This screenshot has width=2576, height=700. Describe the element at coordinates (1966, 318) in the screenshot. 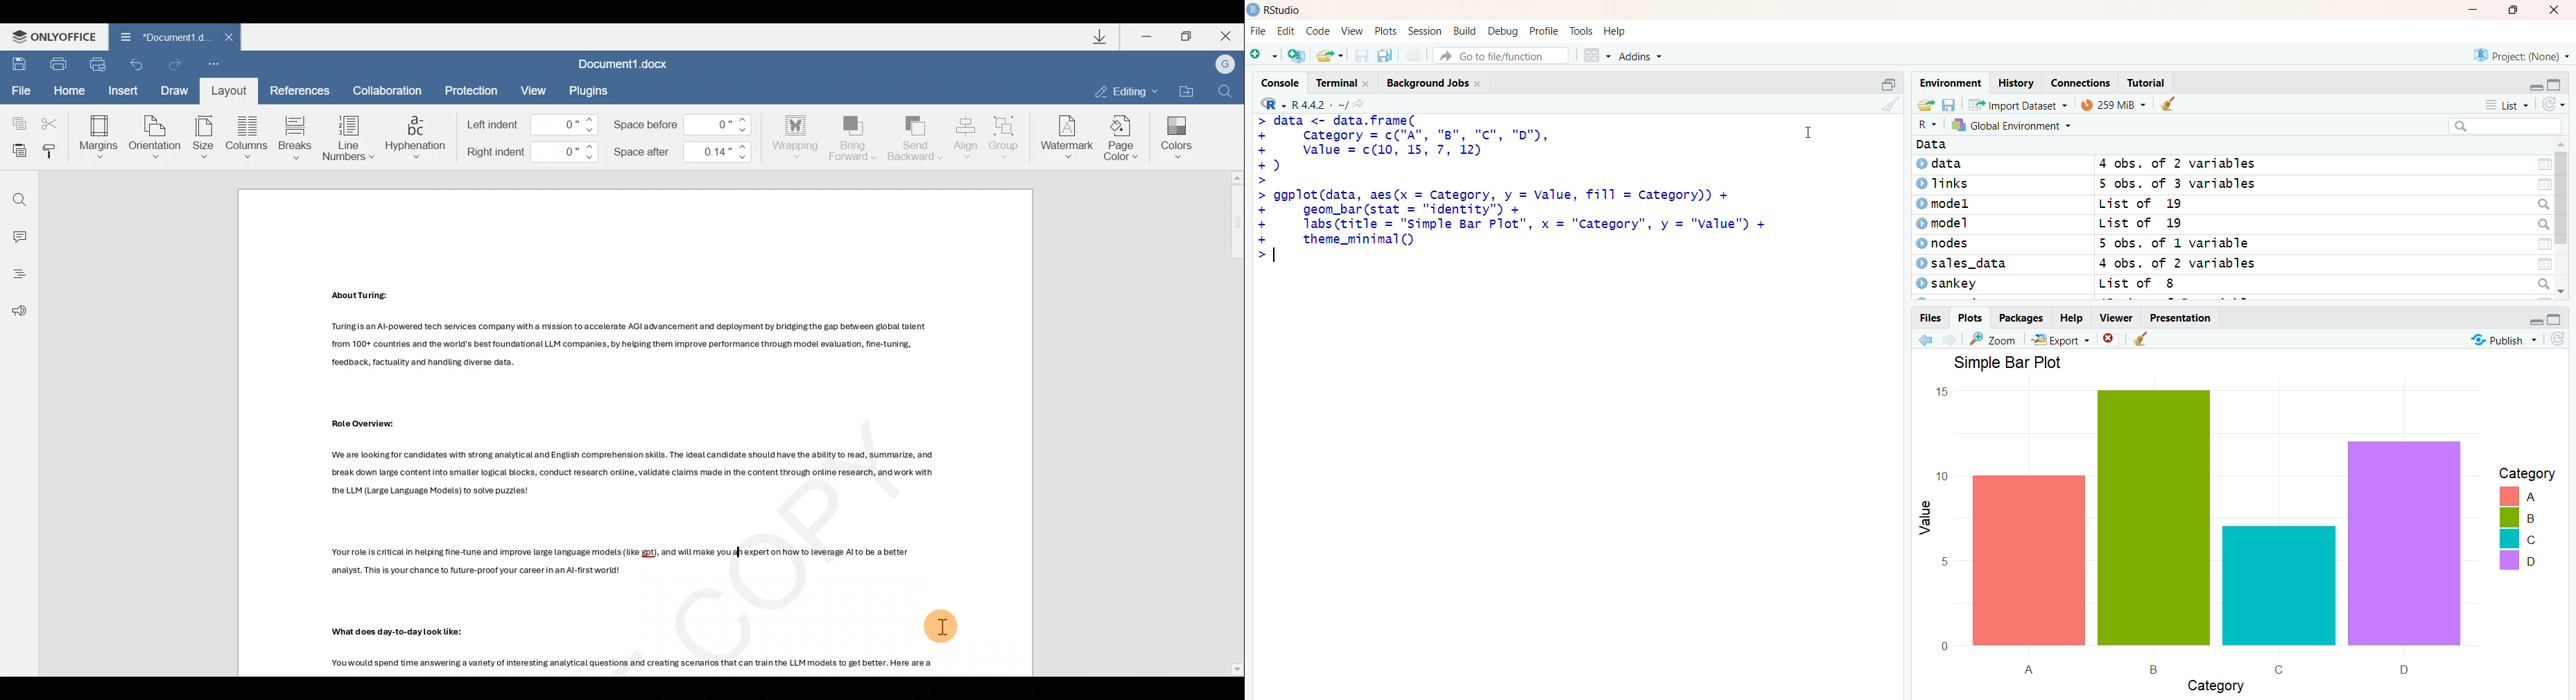

I see `plots` at that location.